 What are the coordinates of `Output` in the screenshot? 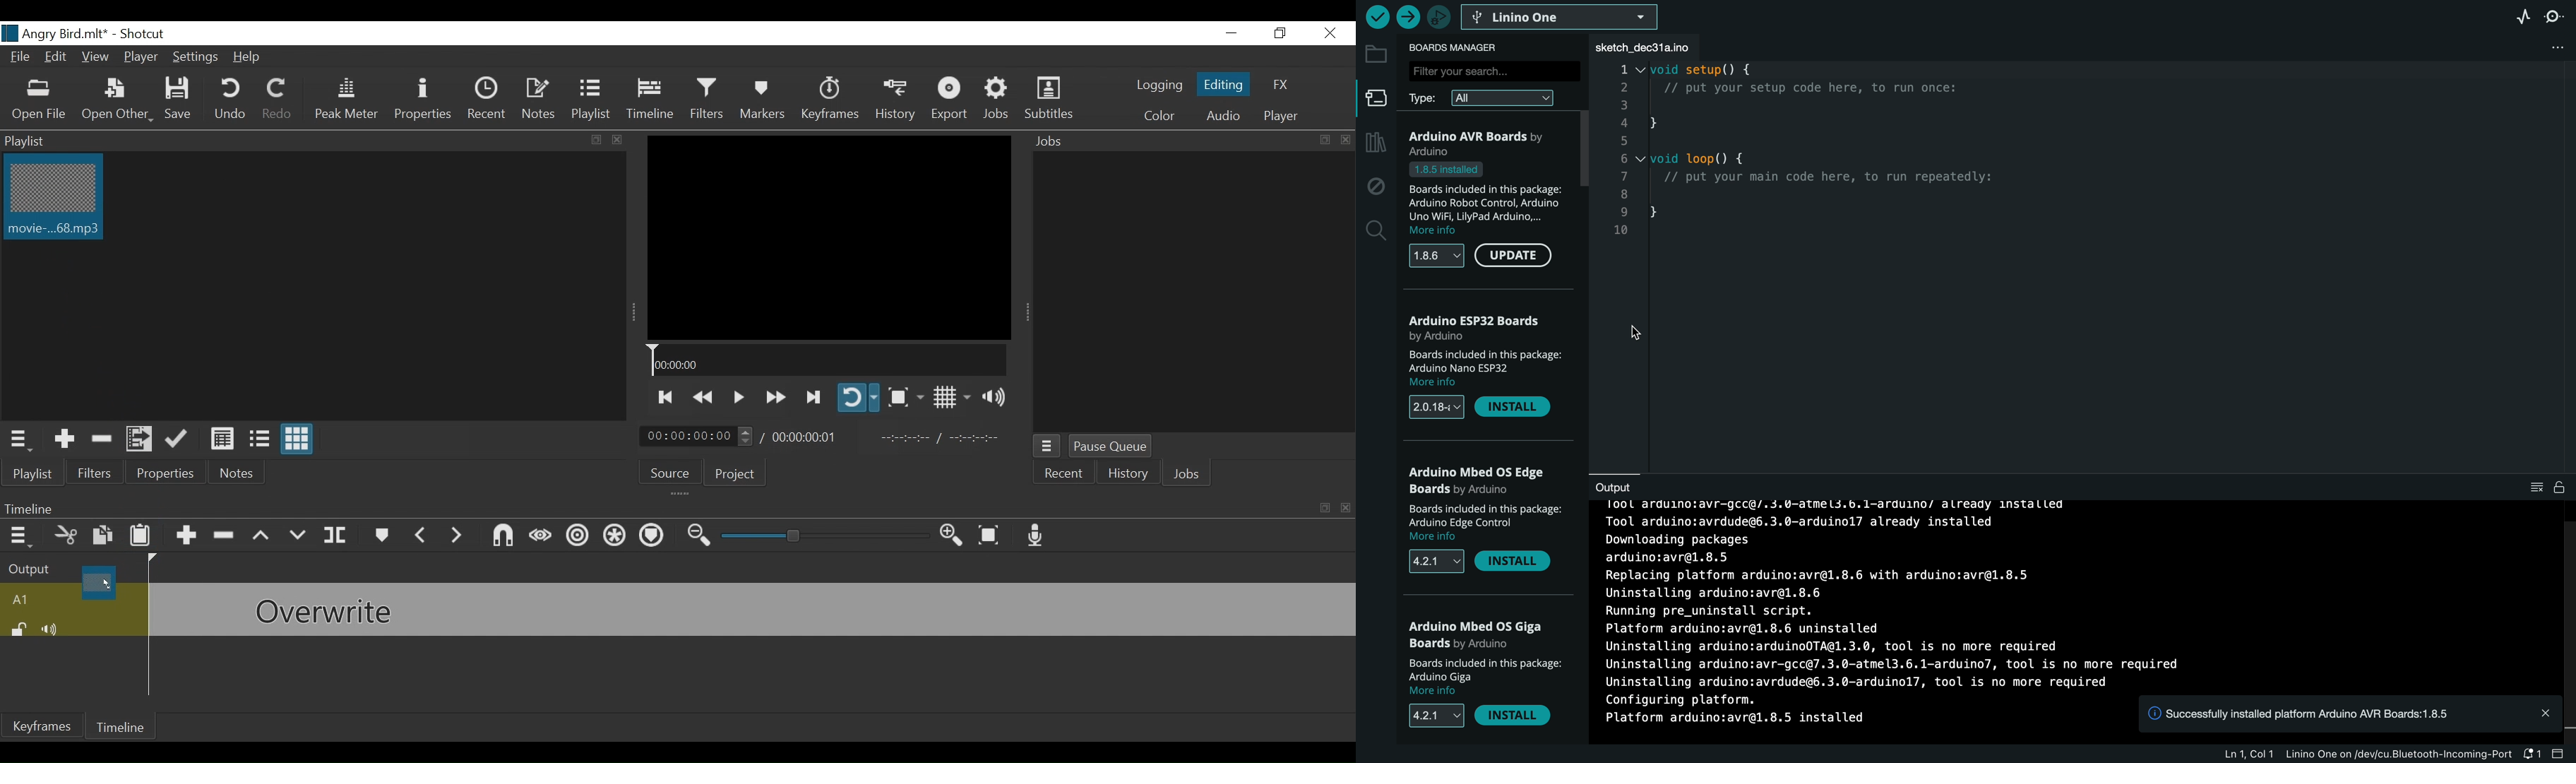 It's located at (68, 566).